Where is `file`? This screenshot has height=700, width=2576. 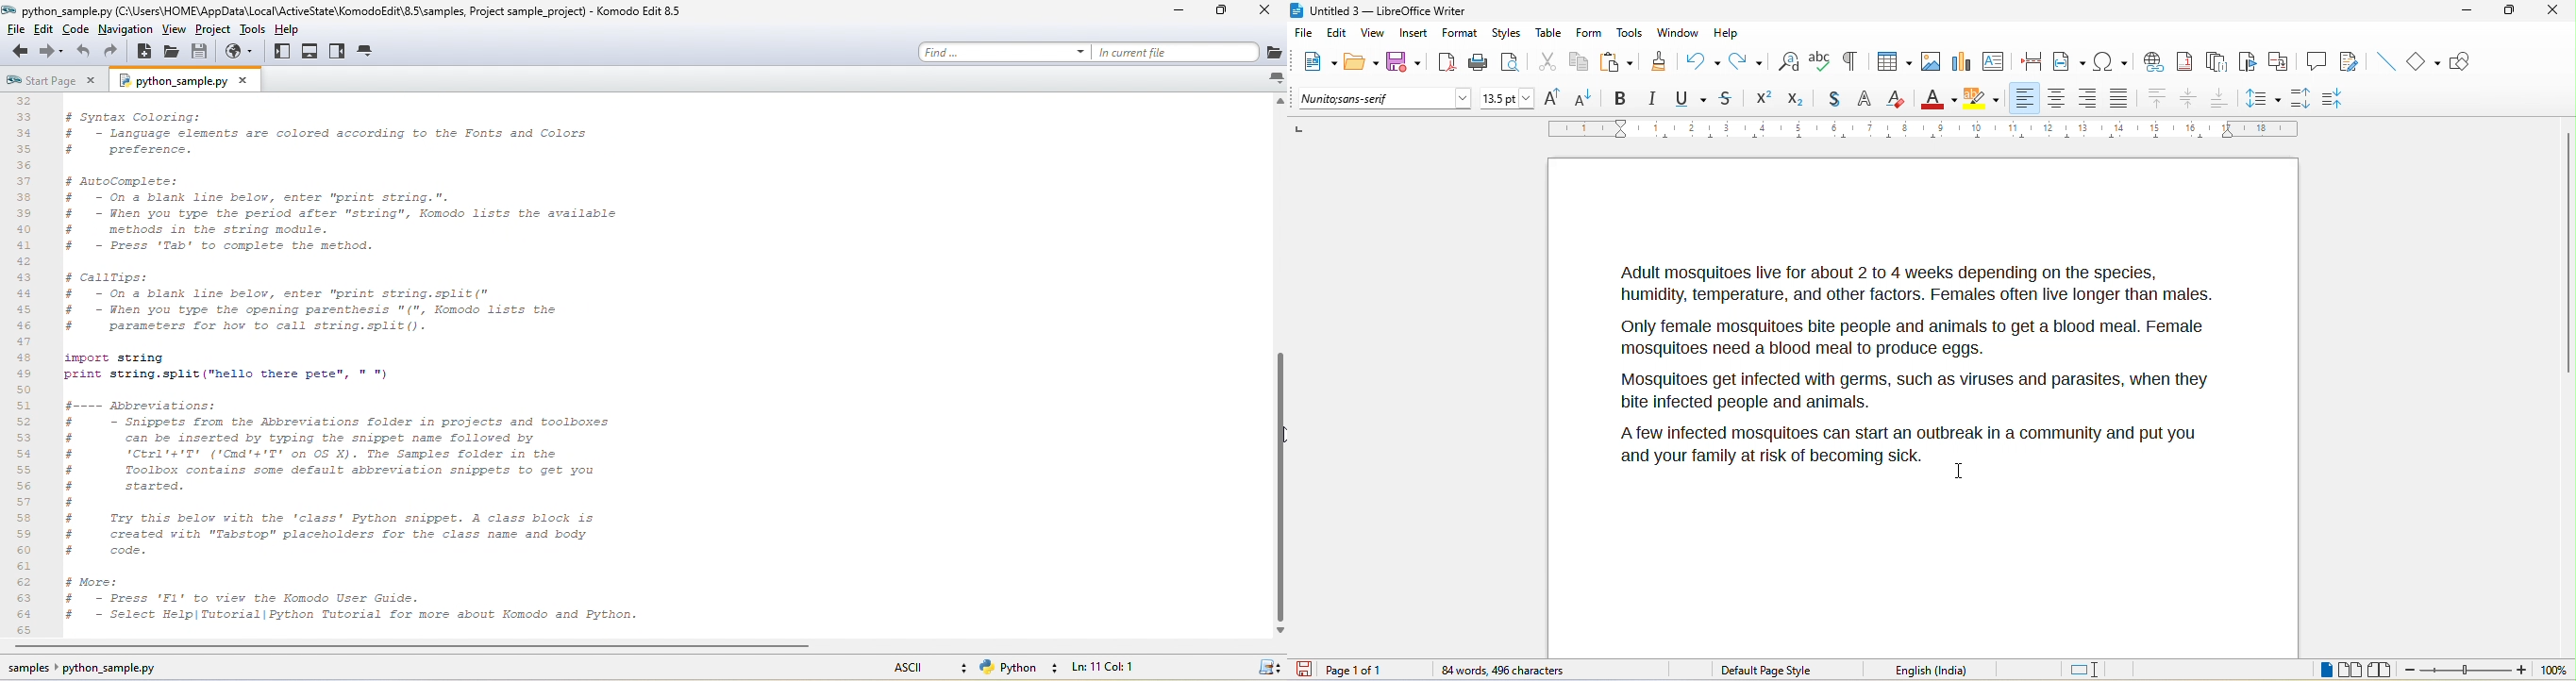
file is located at coordinates (20, 30).